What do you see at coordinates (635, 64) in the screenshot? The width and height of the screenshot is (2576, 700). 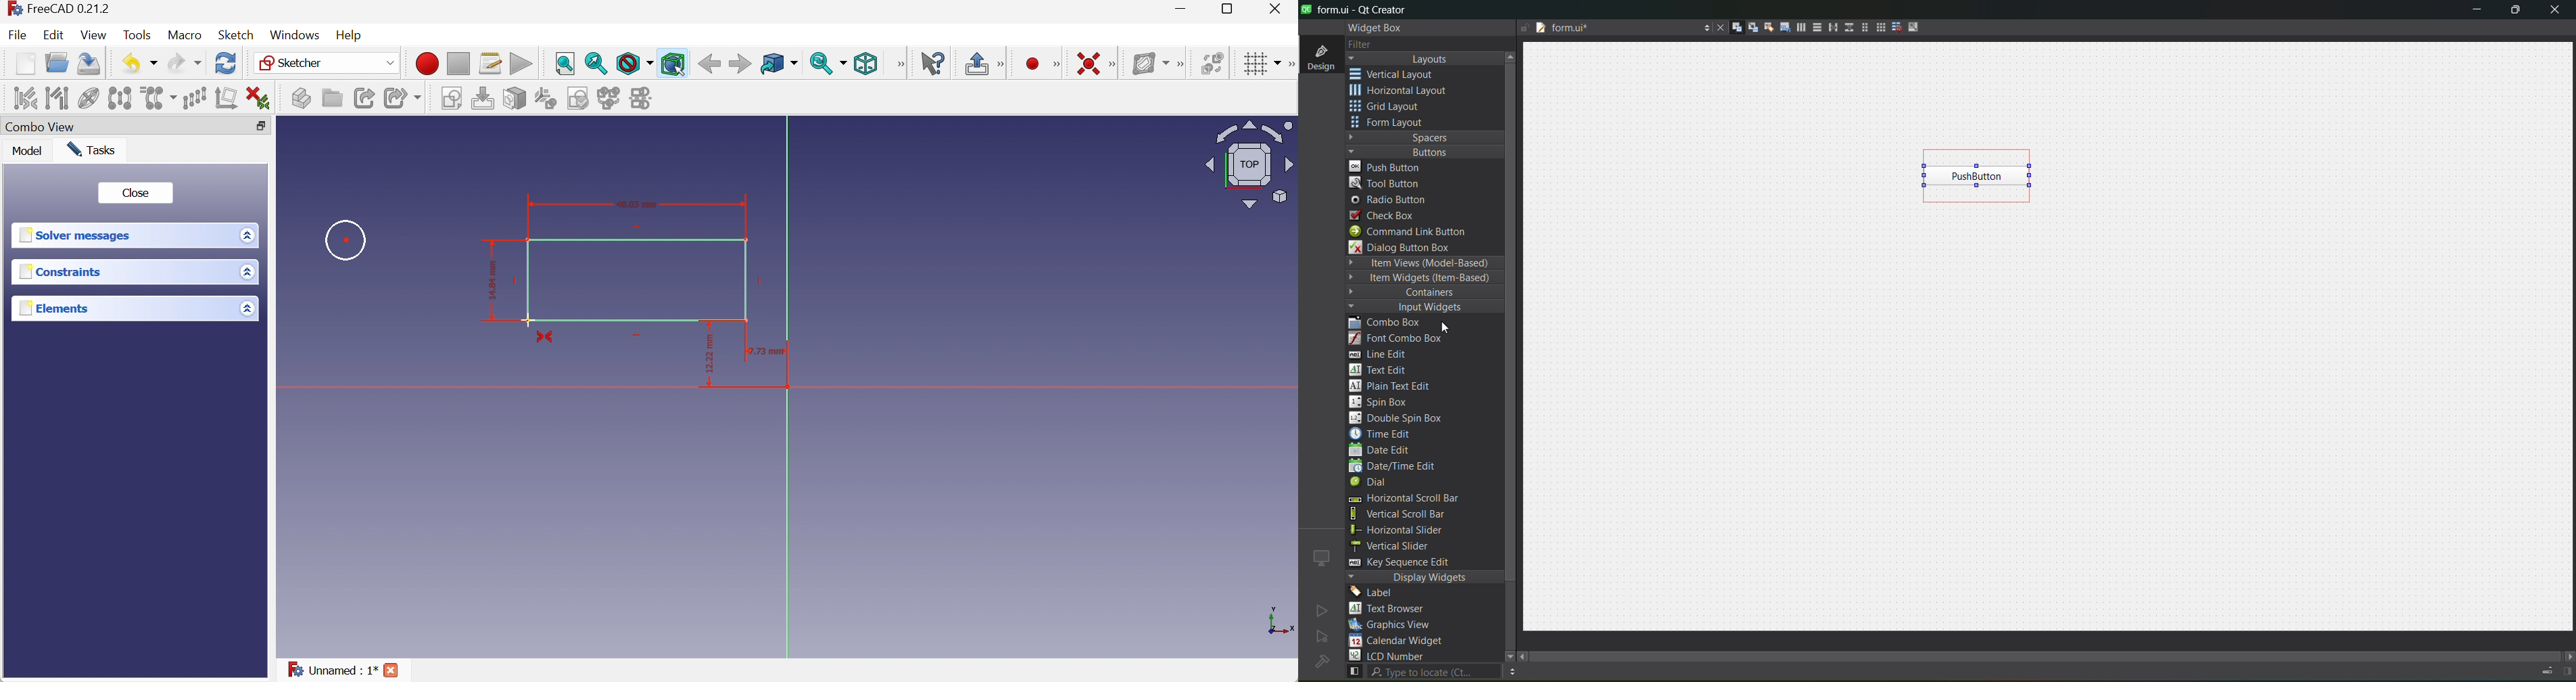 I see `Draw style` at bounding box center [635, 64].